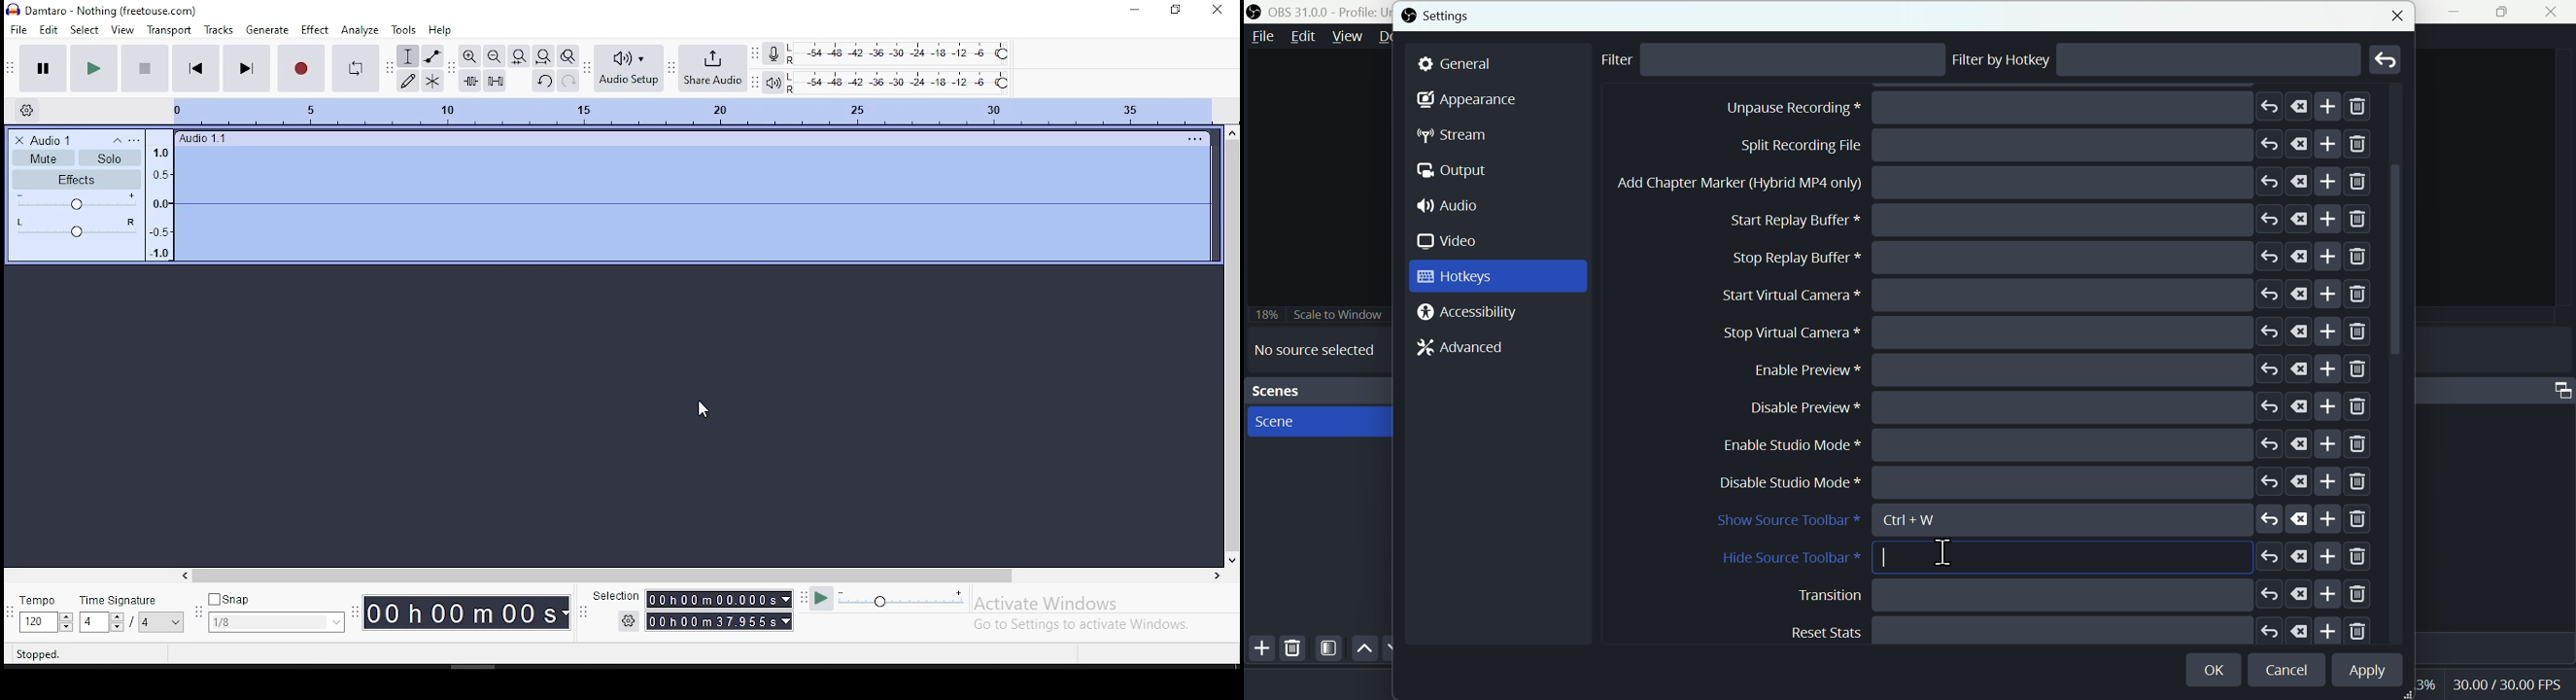 Image resolution: width=2576 pixels, height=700 pixels. What do you see at coordinates (2050, 332) in the screenshot?
I see `Add chapter marker` at bounding box center [2050, 332].